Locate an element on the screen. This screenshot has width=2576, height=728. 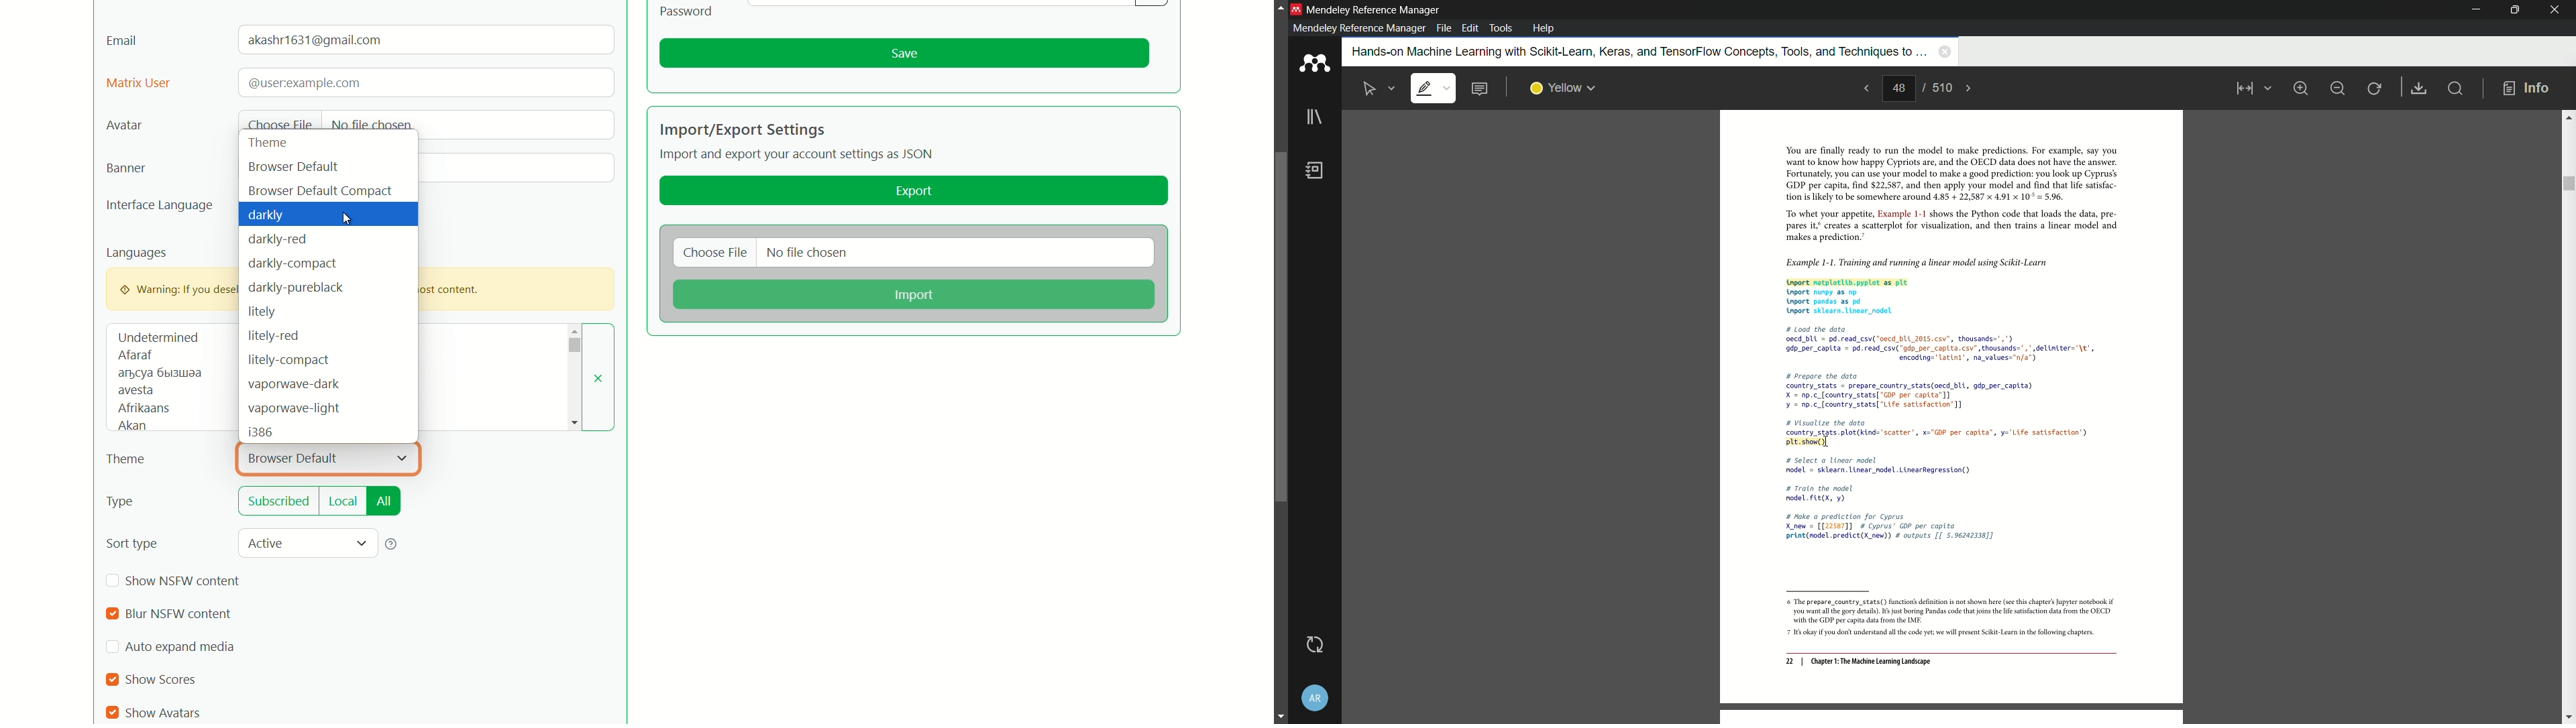
avatar is located at coordinates (124, 126).